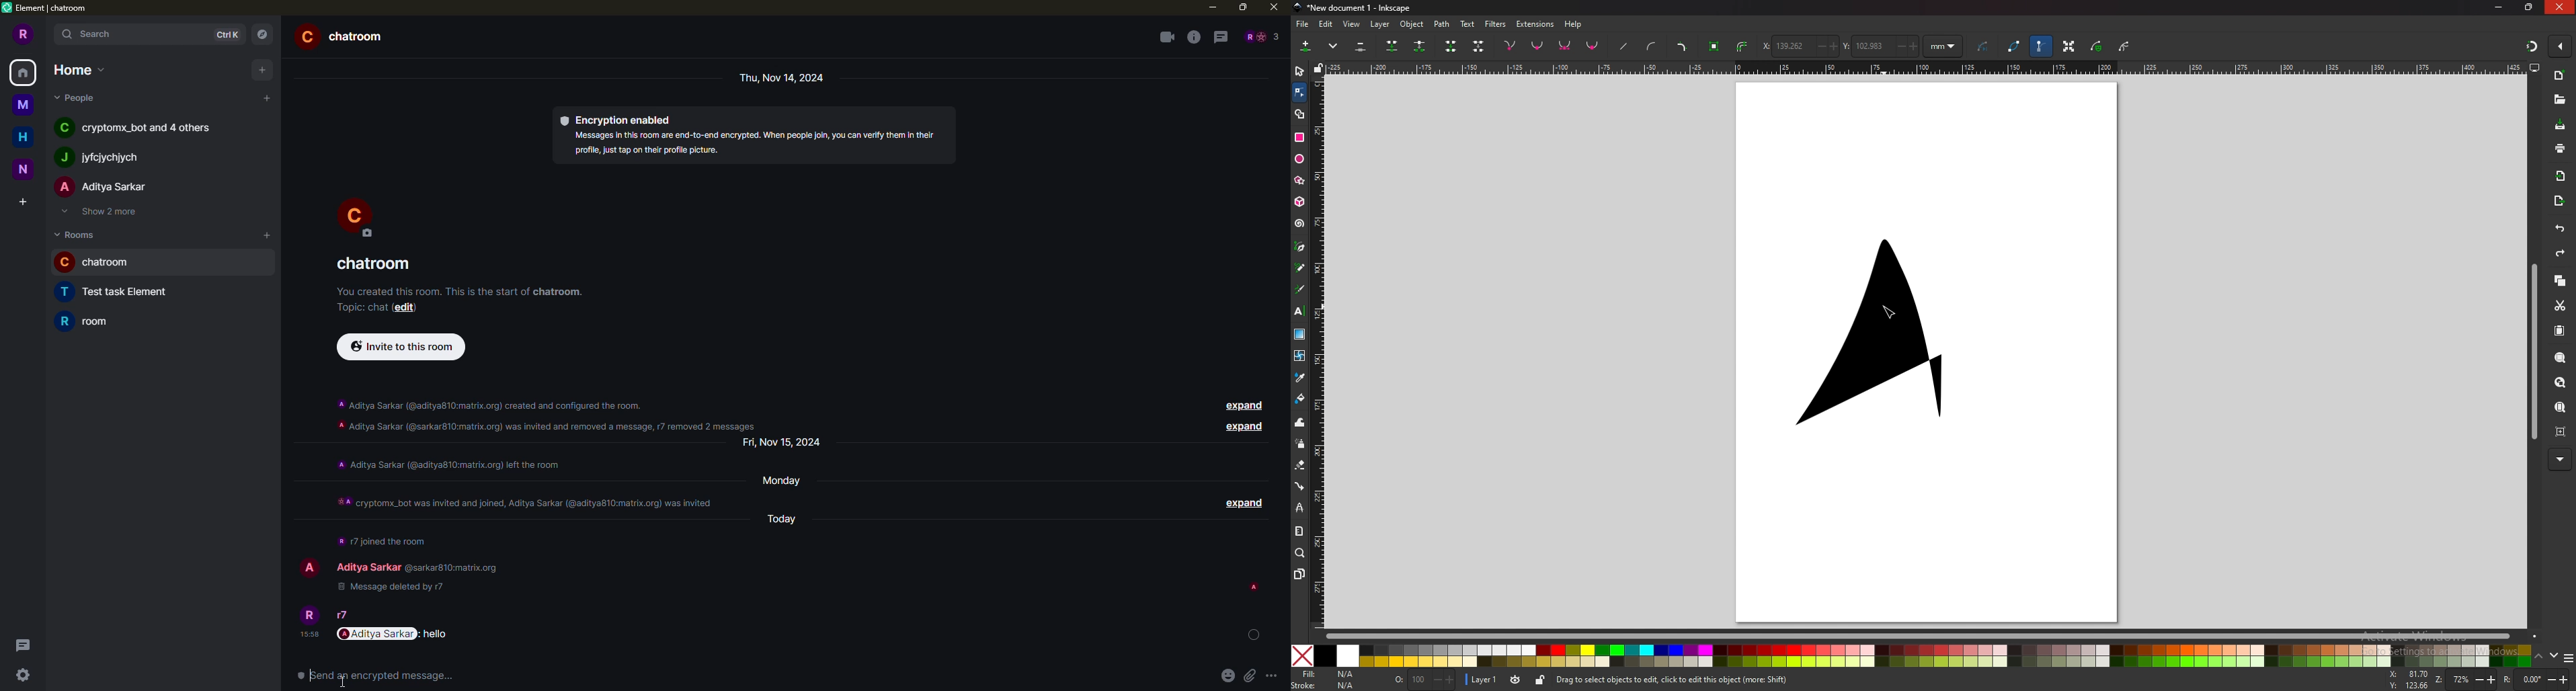 Image resolution: width=2576 pixels, height=700 pixels. I want to click on people, so click(1261, 36).